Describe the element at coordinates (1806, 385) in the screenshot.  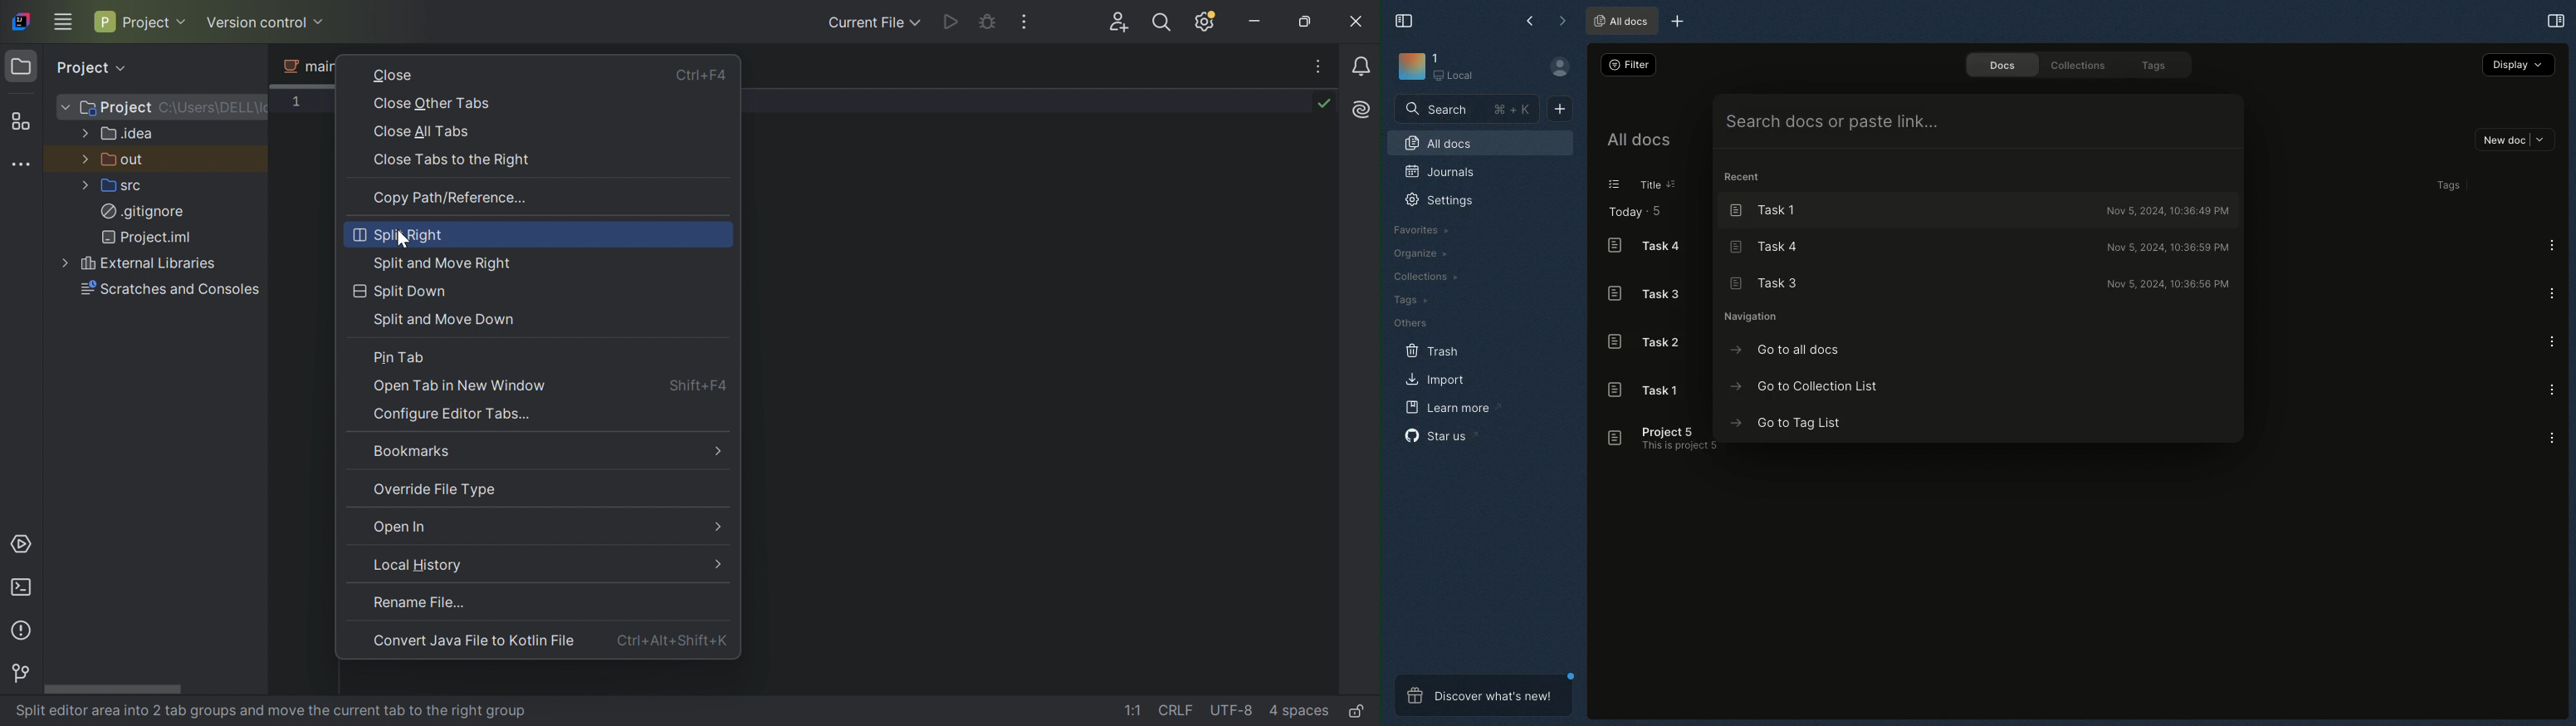
I see `Go to collection list` at that location.